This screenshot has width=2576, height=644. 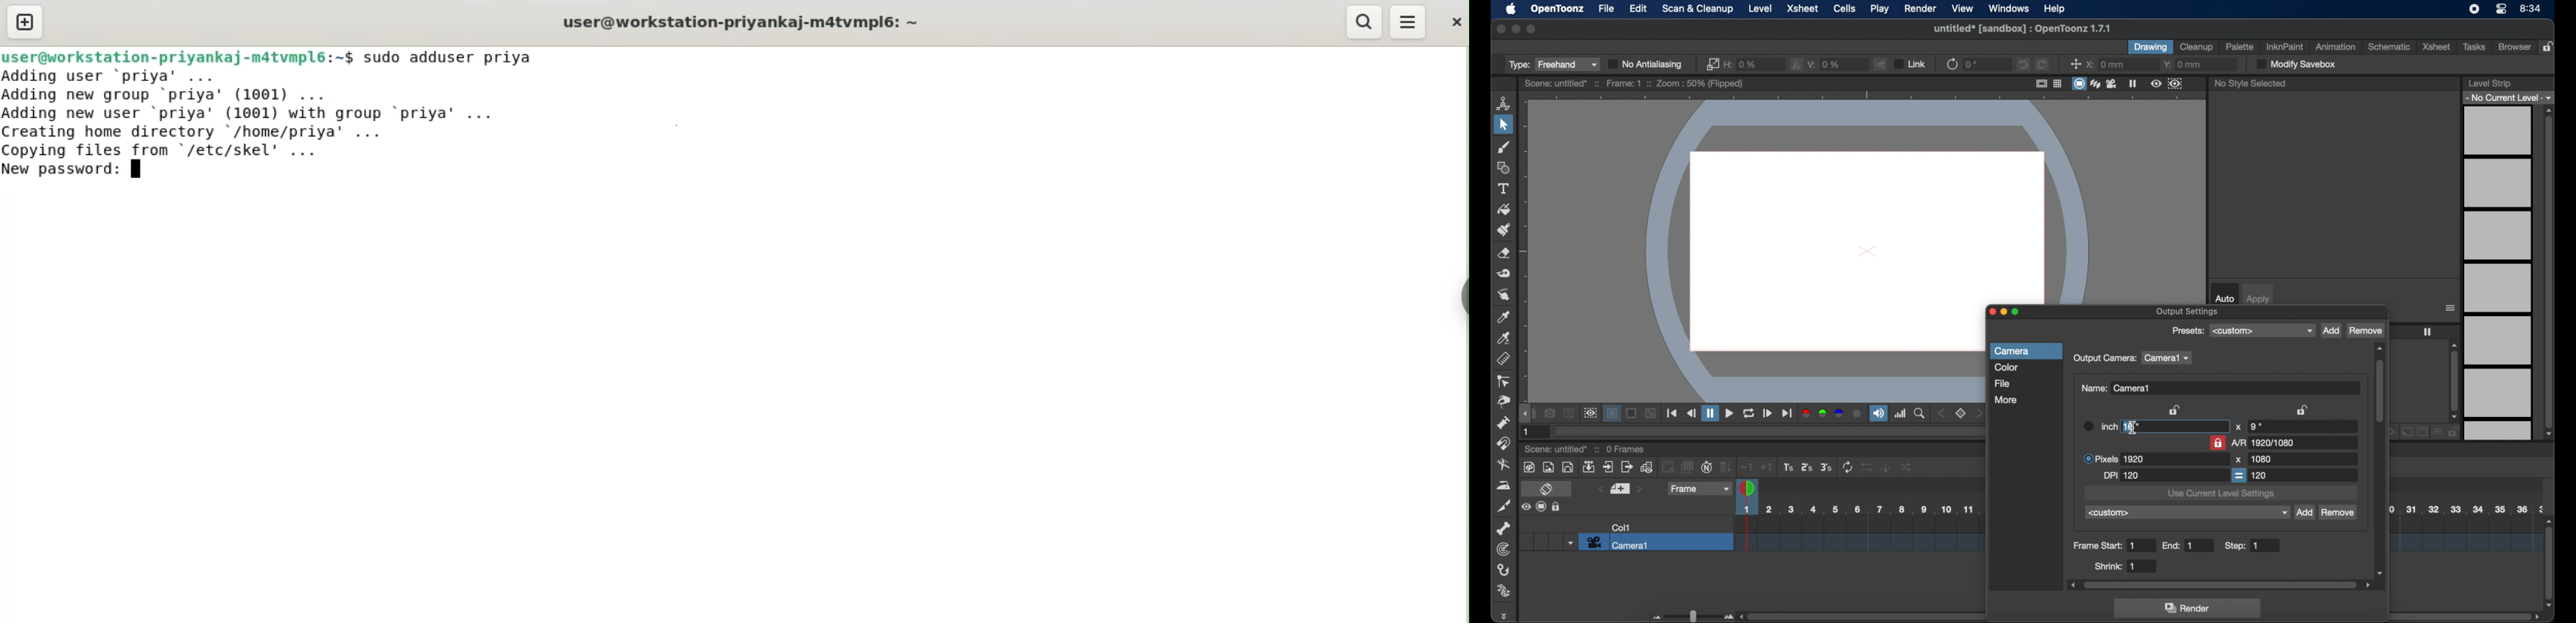 I want to click on add, so click(x=2304, y=513).